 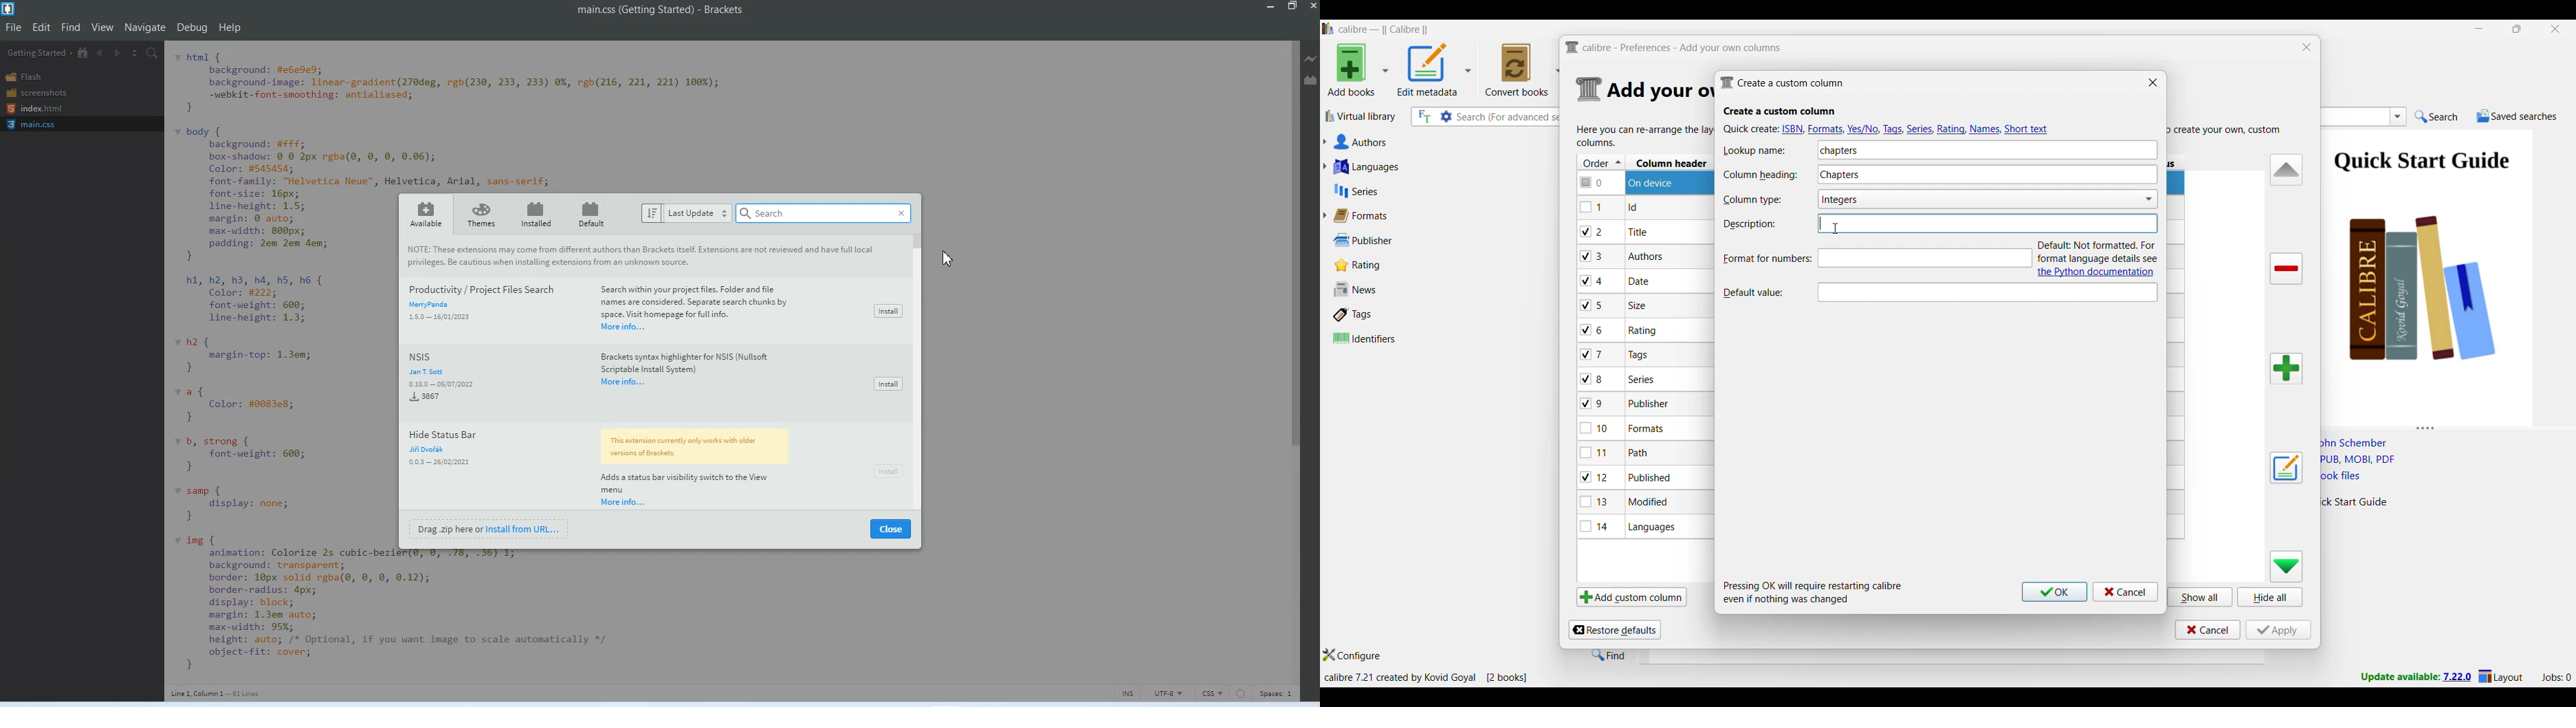 What do you see at coordinates (2055, 592) in the screenshot?
I see `Ok` at bounding box center [2055, 592].